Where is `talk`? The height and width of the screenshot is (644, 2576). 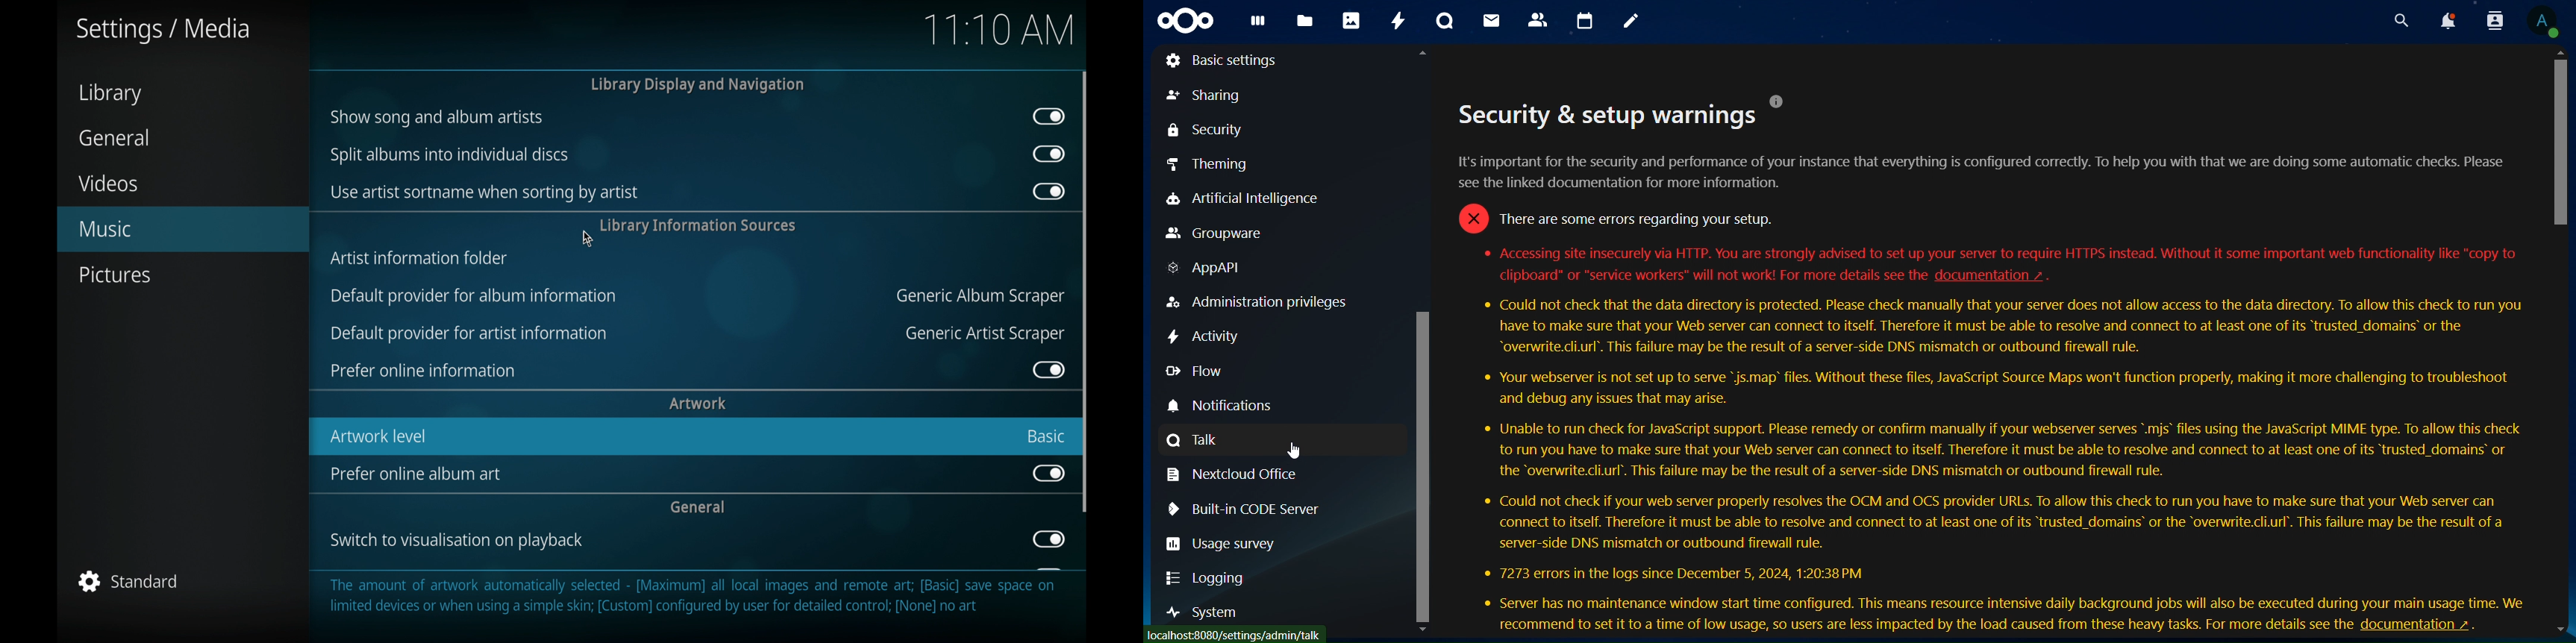 talk is located at coordinates (1201, 440).